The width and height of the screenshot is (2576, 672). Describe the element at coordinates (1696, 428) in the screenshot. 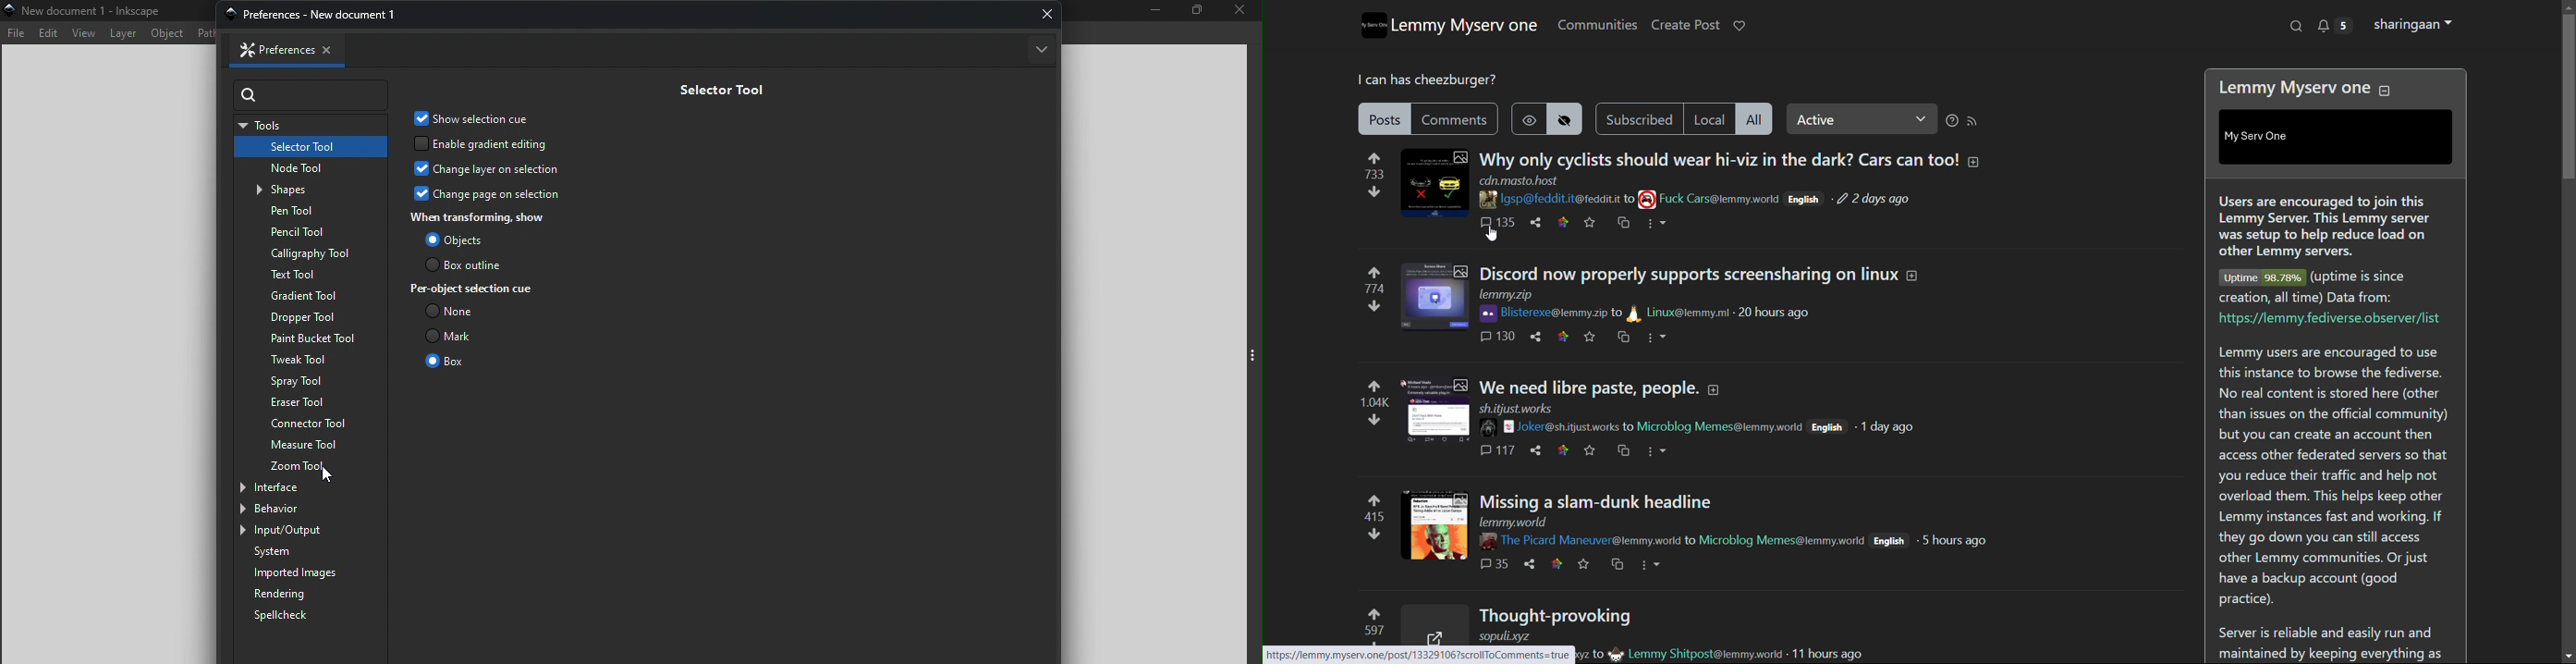

I see `ll + BJoker@shitjustworks to Microblog Memes@lemmy.world English - 1 day ago` at that location.